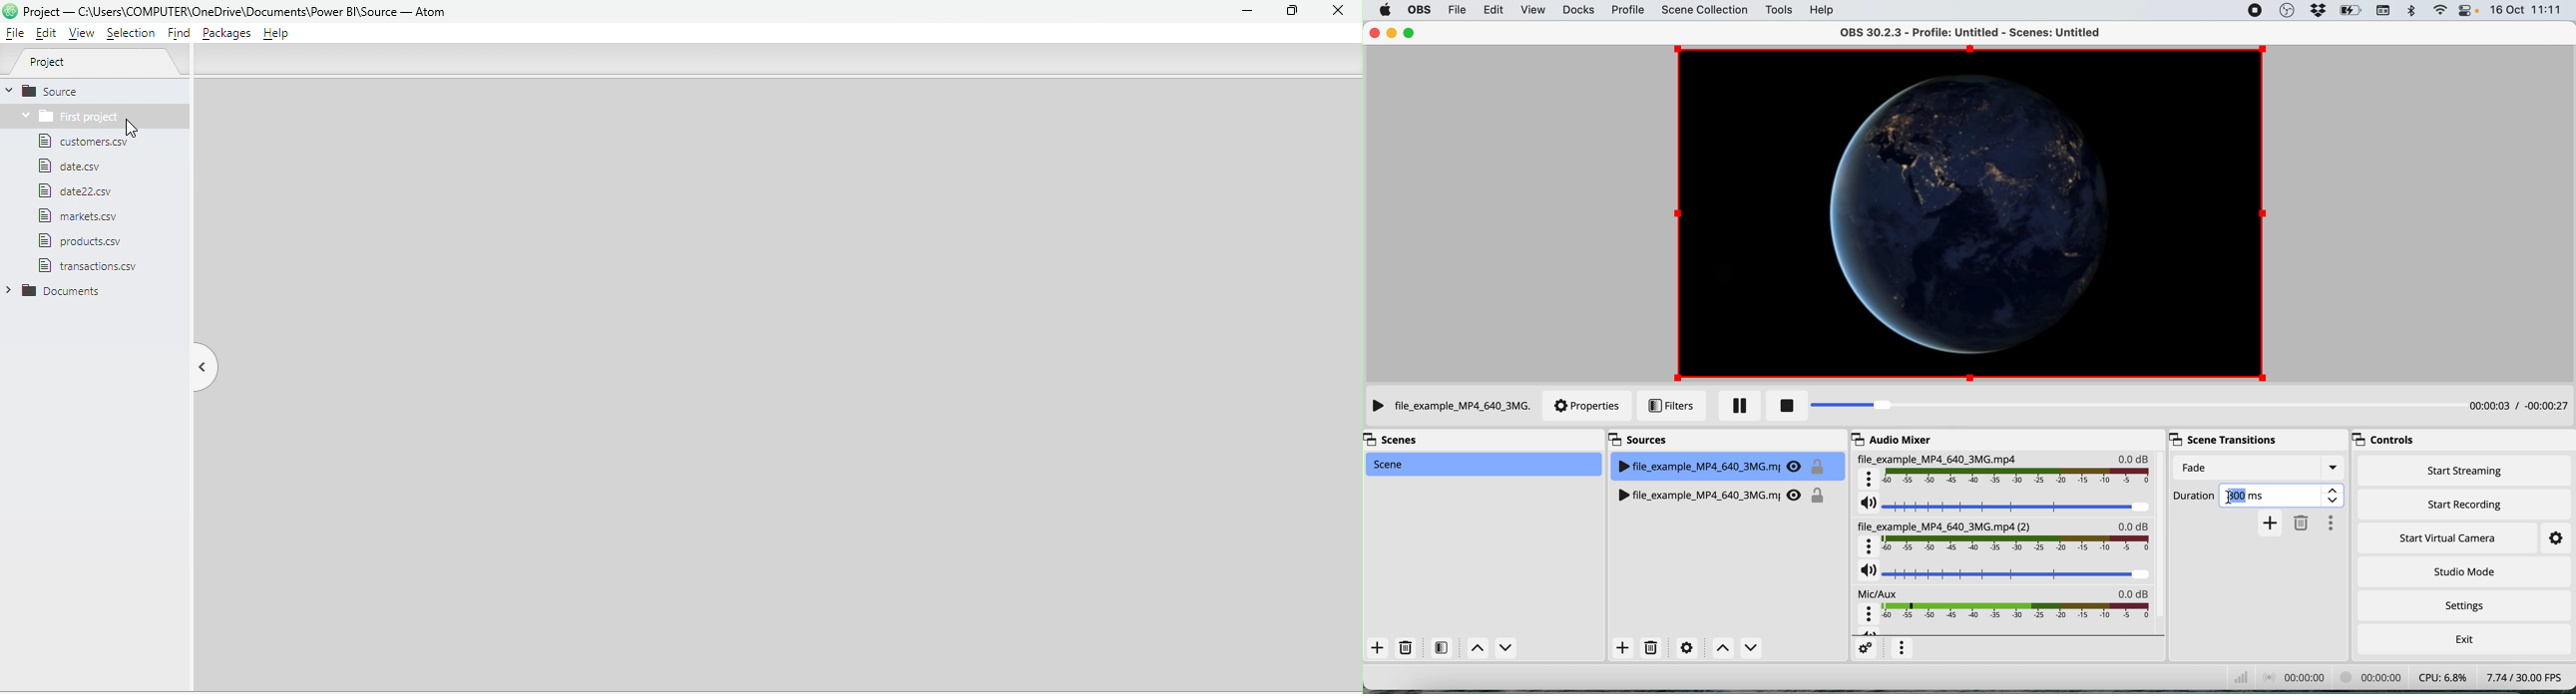  Describe the element at coordinates (2463, 504) in the screenshot. I see `start recording` at that location.